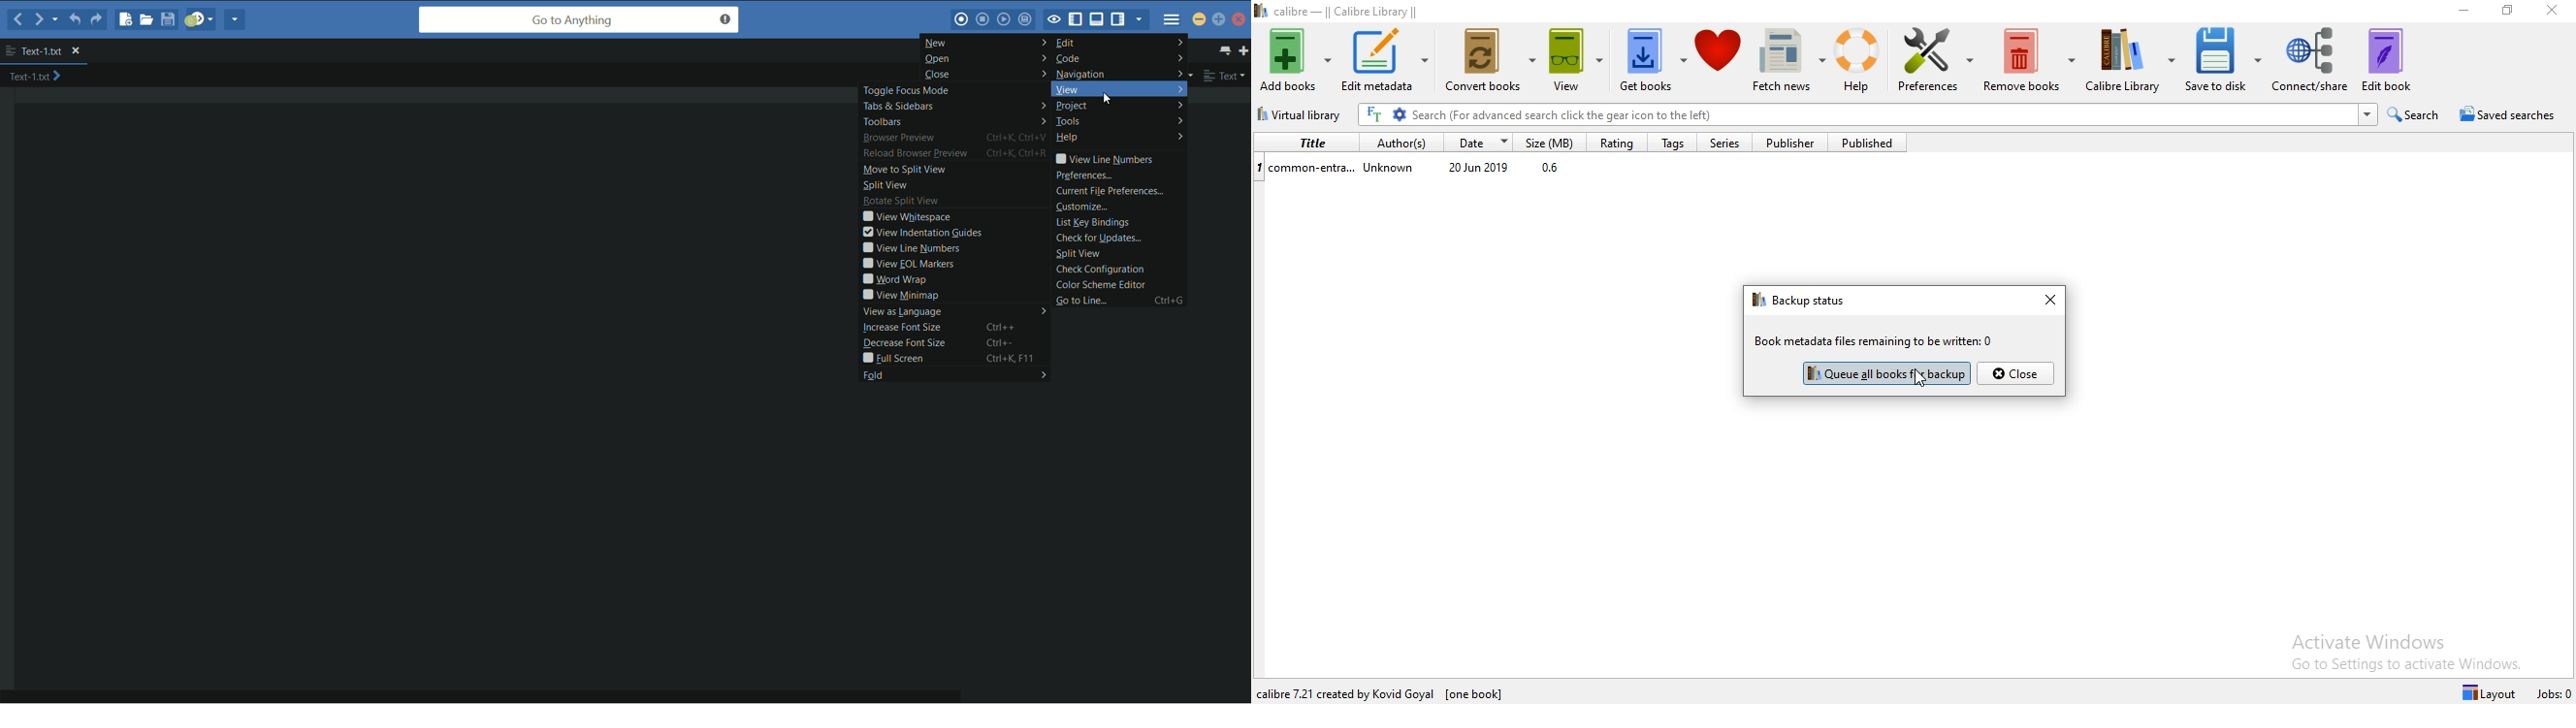 The width and height of the screenshot is (2576, 728). Describe the element at coordinates (1873, 143) in the screenshot. I see `Published` at that location.